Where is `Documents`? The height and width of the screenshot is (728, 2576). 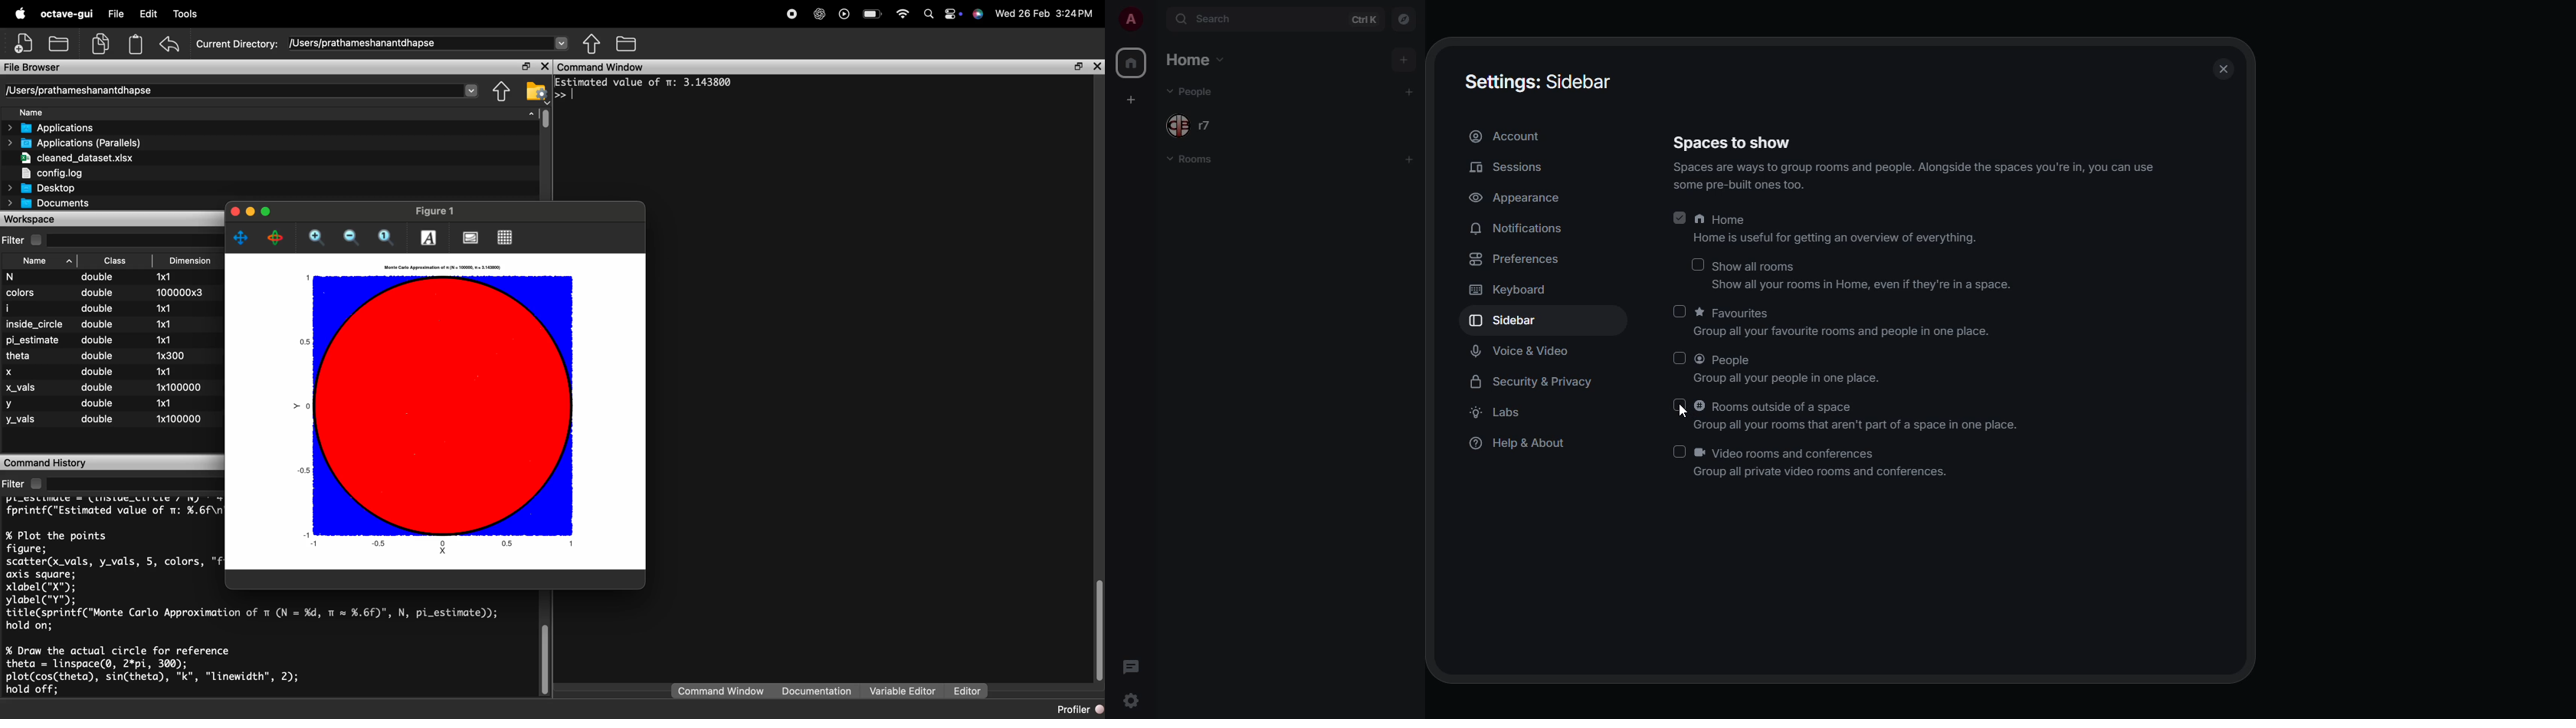 Documents is located at coordinates (48, 204).